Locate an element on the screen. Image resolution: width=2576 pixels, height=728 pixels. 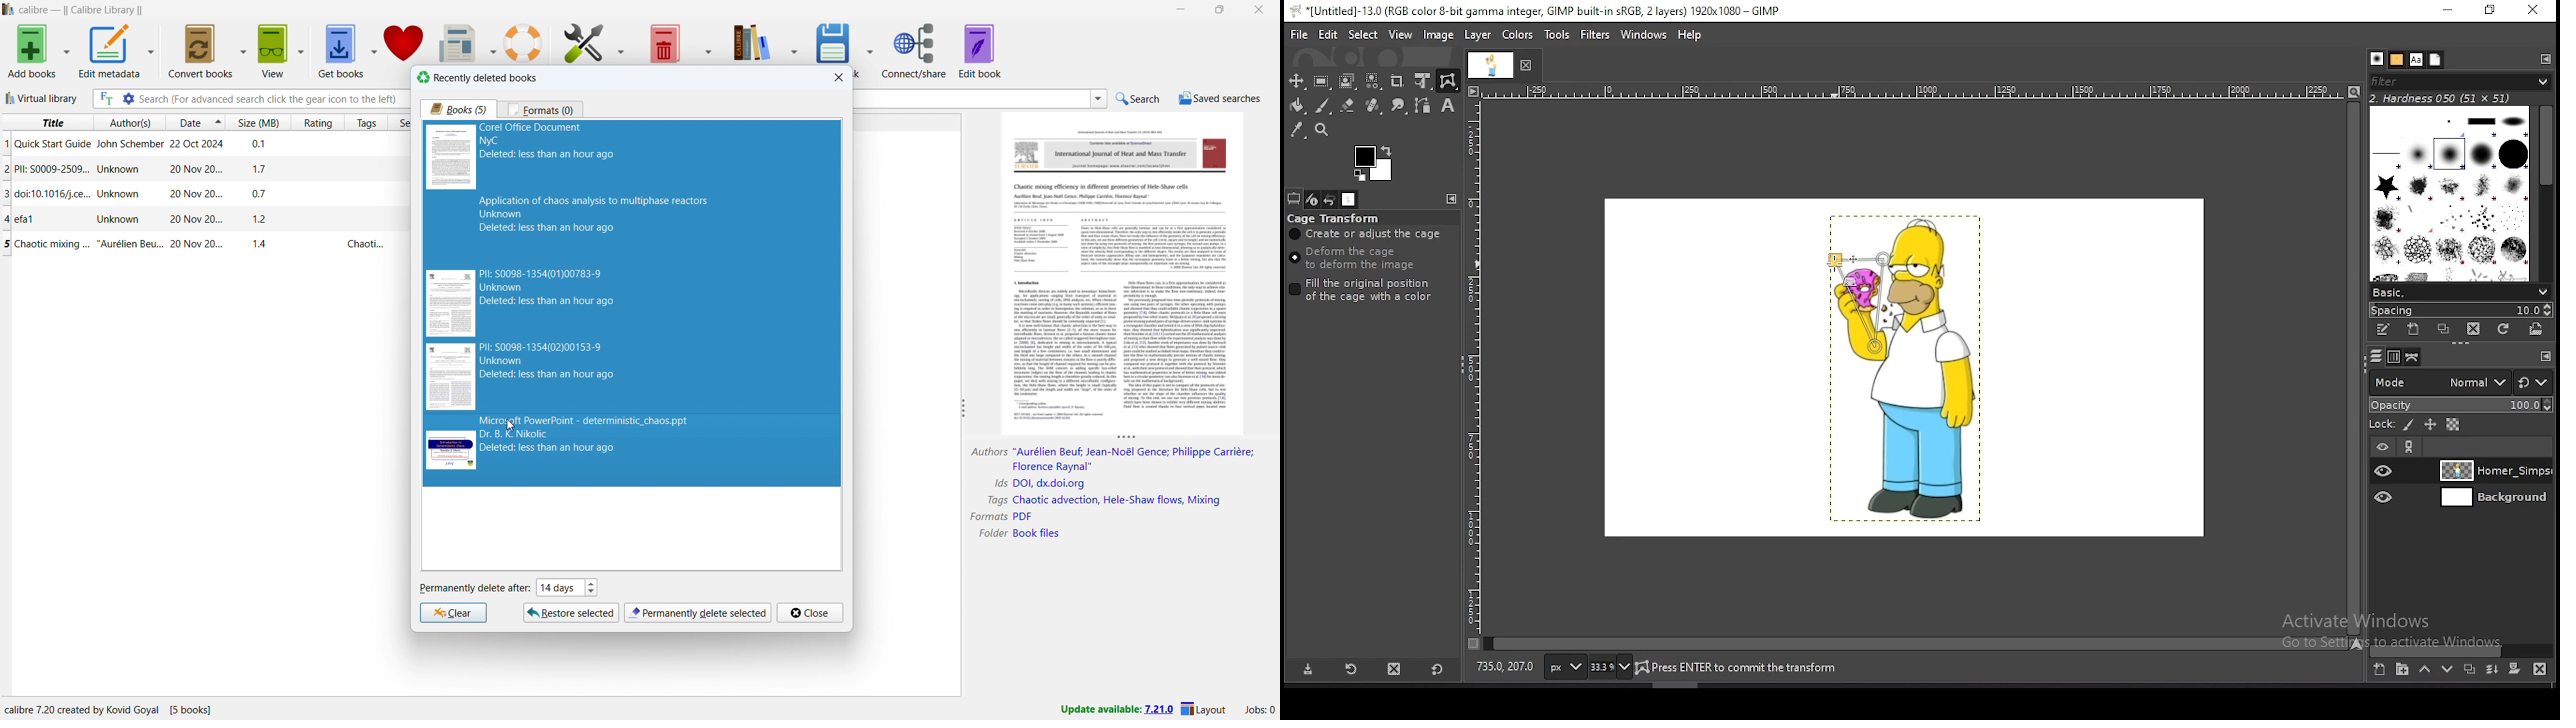
restore selcted is located at coordinates (572, 613).